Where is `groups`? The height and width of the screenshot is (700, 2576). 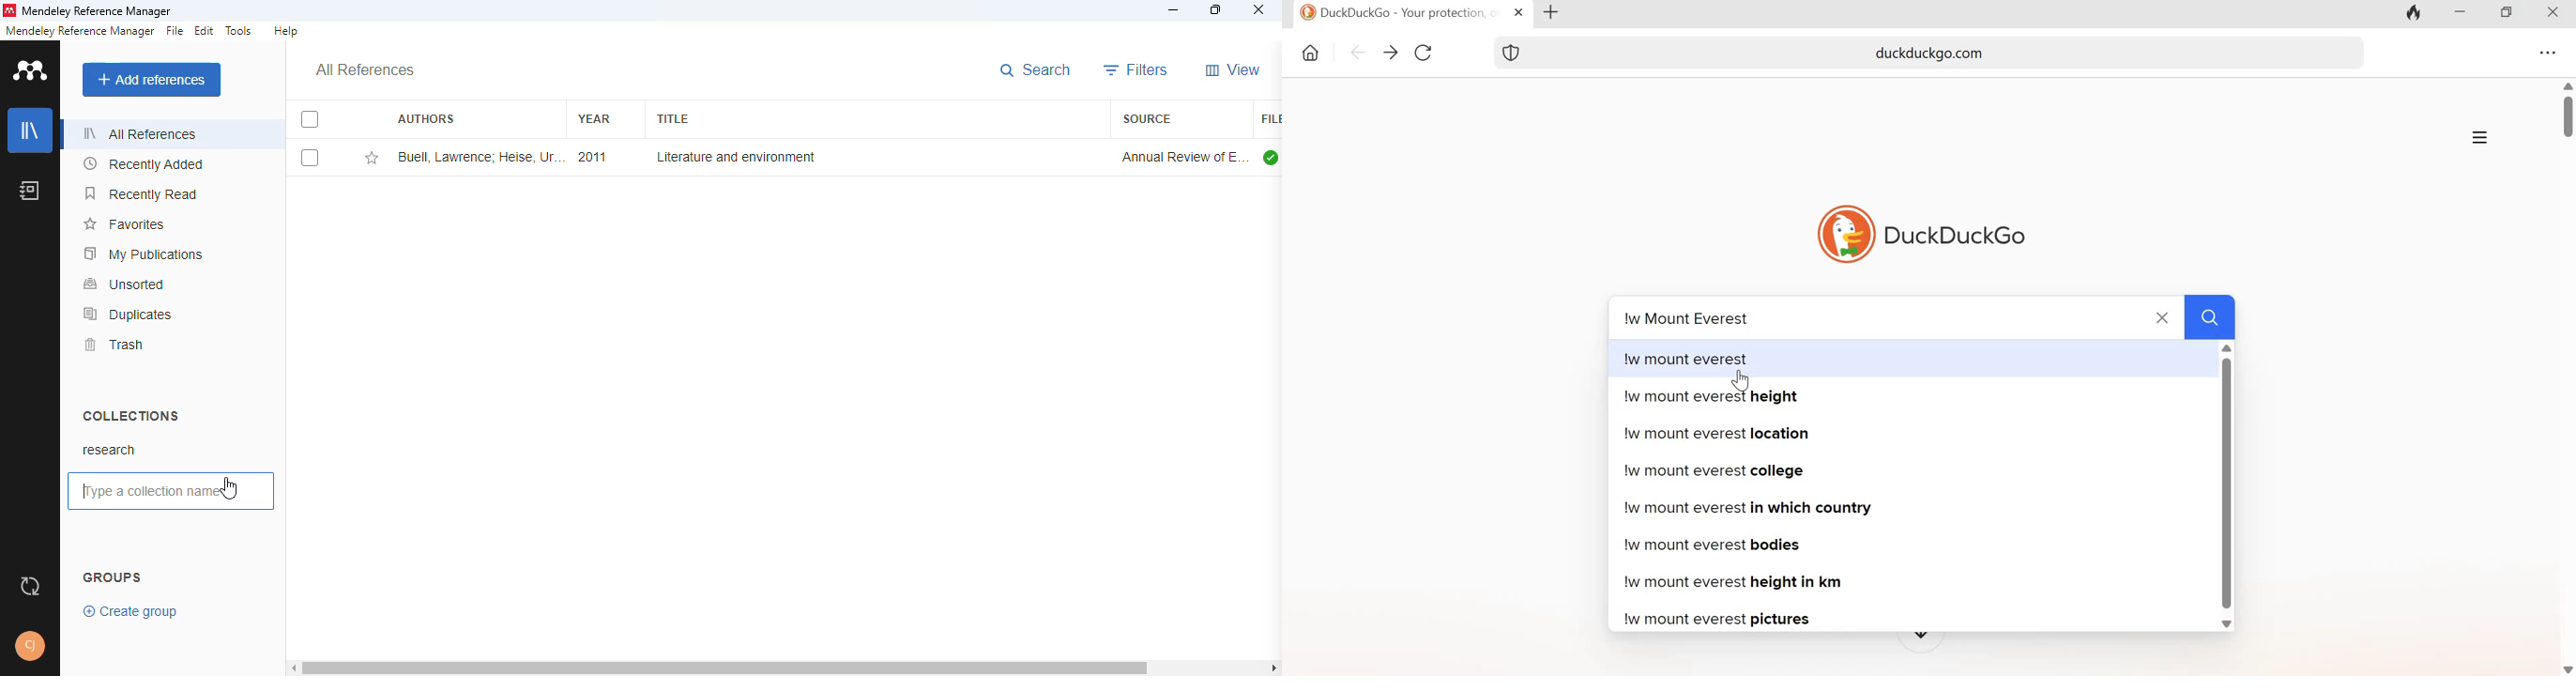 groups is located at coordinates (113, 576).